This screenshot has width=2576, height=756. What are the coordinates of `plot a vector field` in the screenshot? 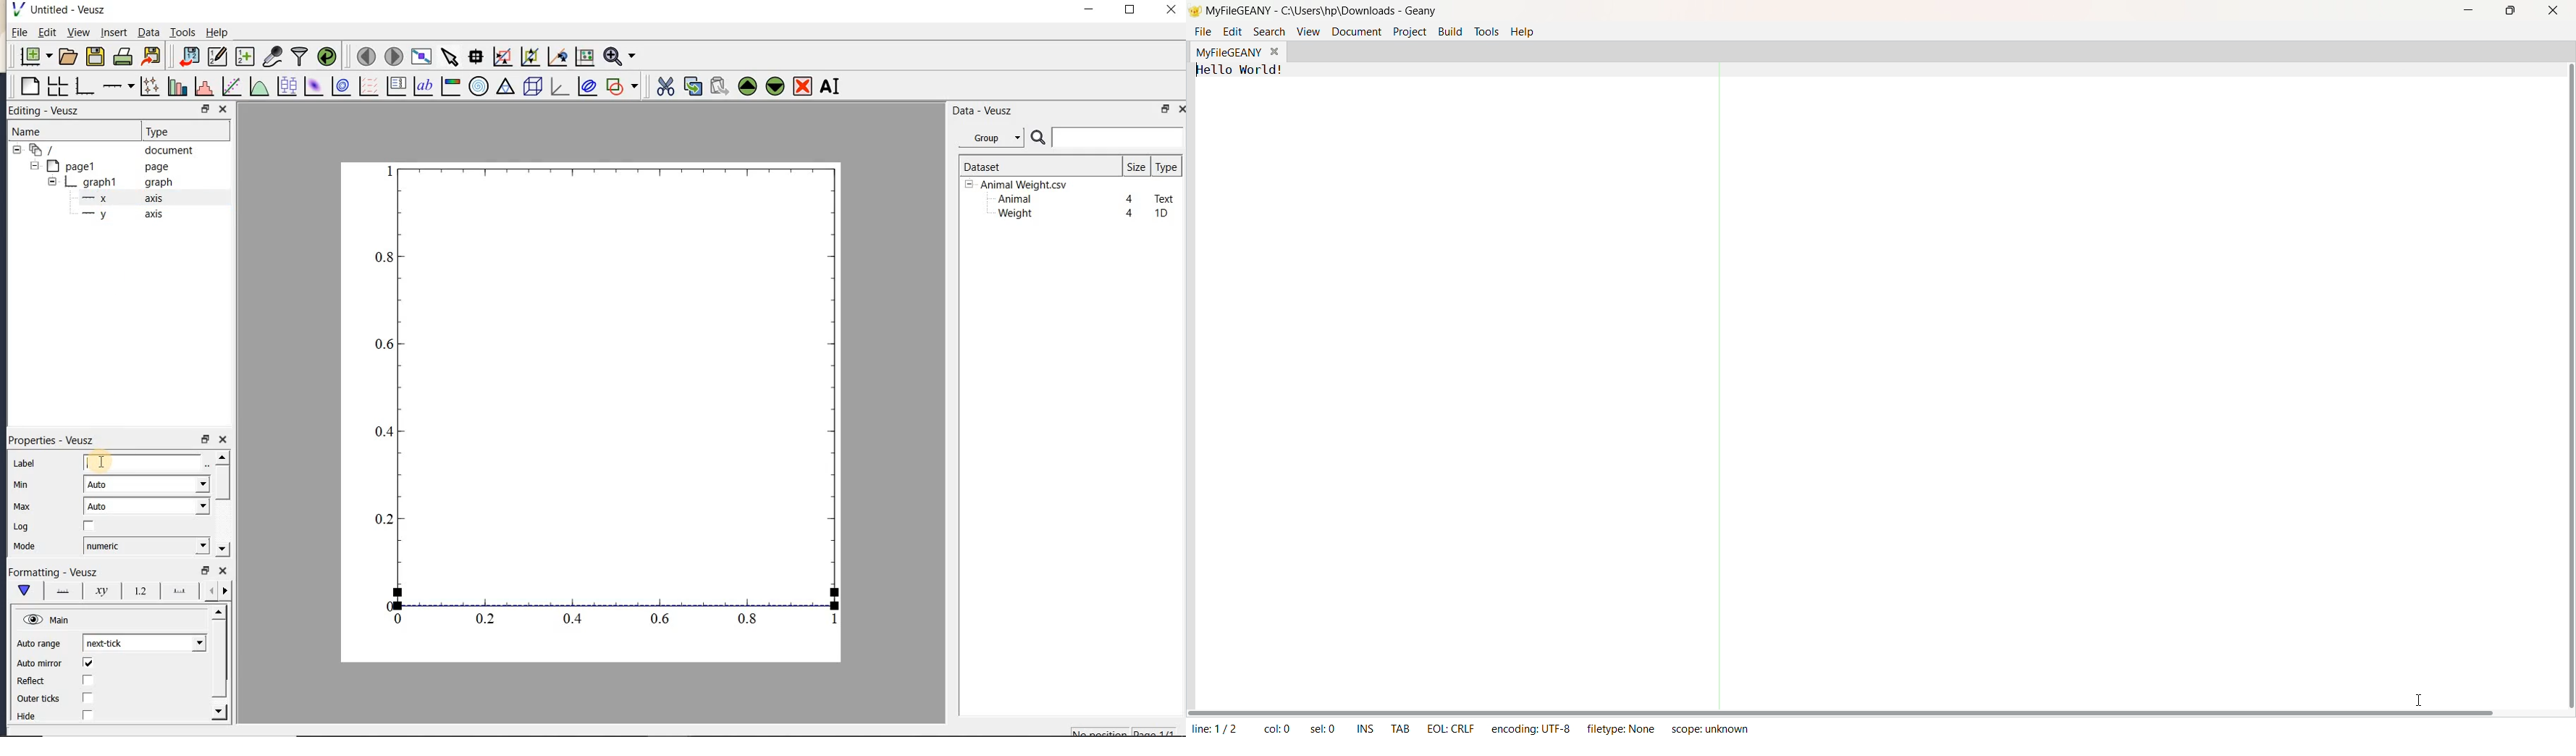 It's located at (366, 87).